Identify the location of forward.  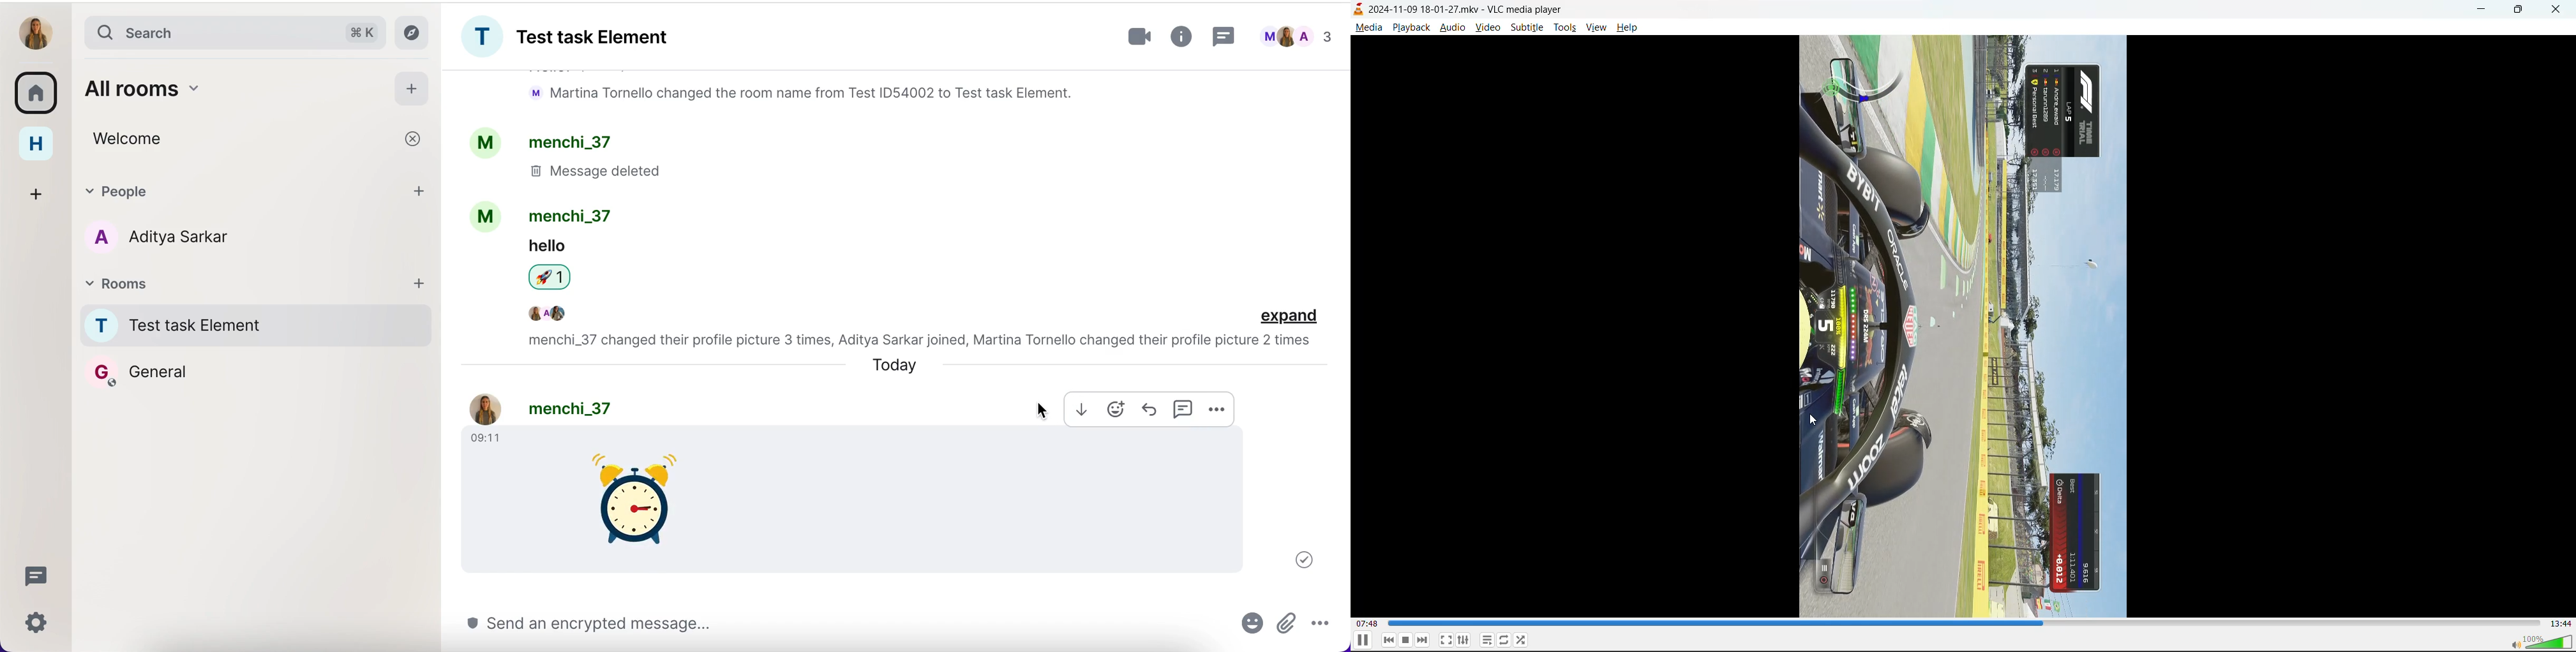
(1149, 409).